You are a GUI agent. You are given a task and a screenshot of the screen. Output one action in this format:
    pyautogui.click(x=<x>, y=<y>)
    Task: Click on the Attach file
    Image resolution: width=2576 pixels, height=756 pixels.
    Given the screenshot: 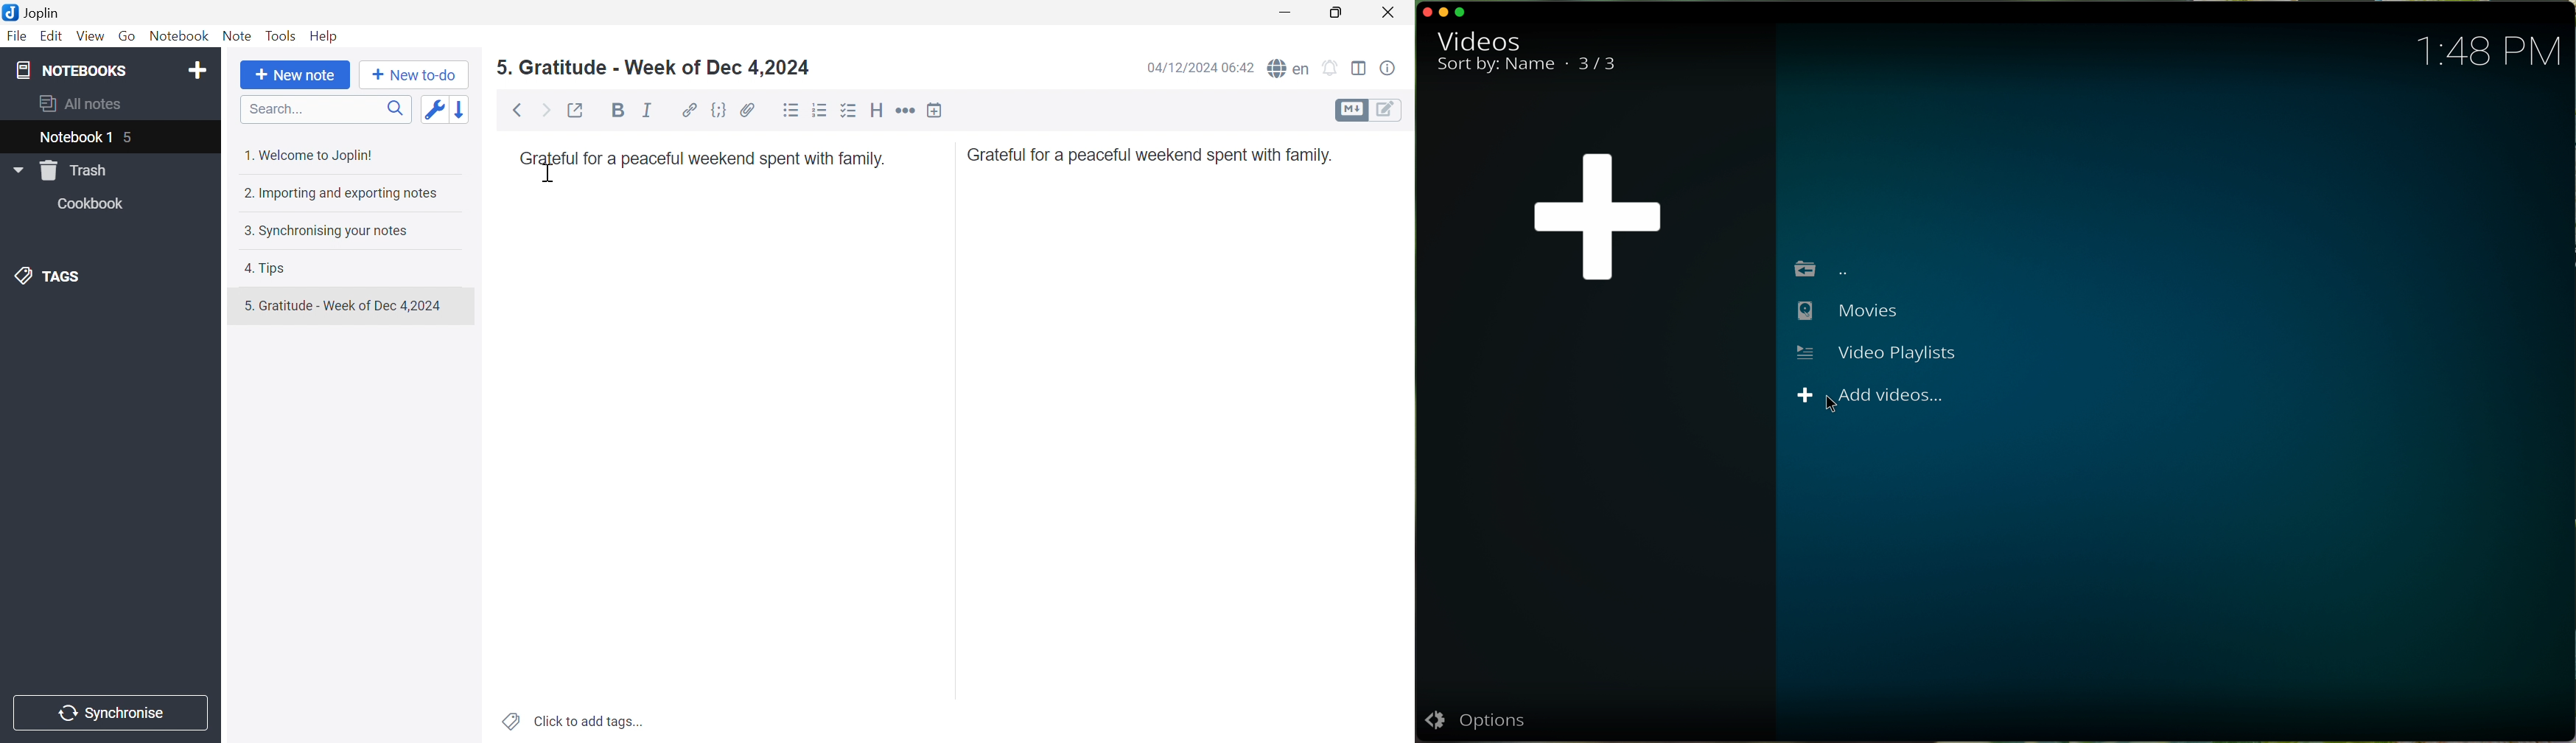 What is the action you would take?
    pyautogui.click(x=748, y=109)
    